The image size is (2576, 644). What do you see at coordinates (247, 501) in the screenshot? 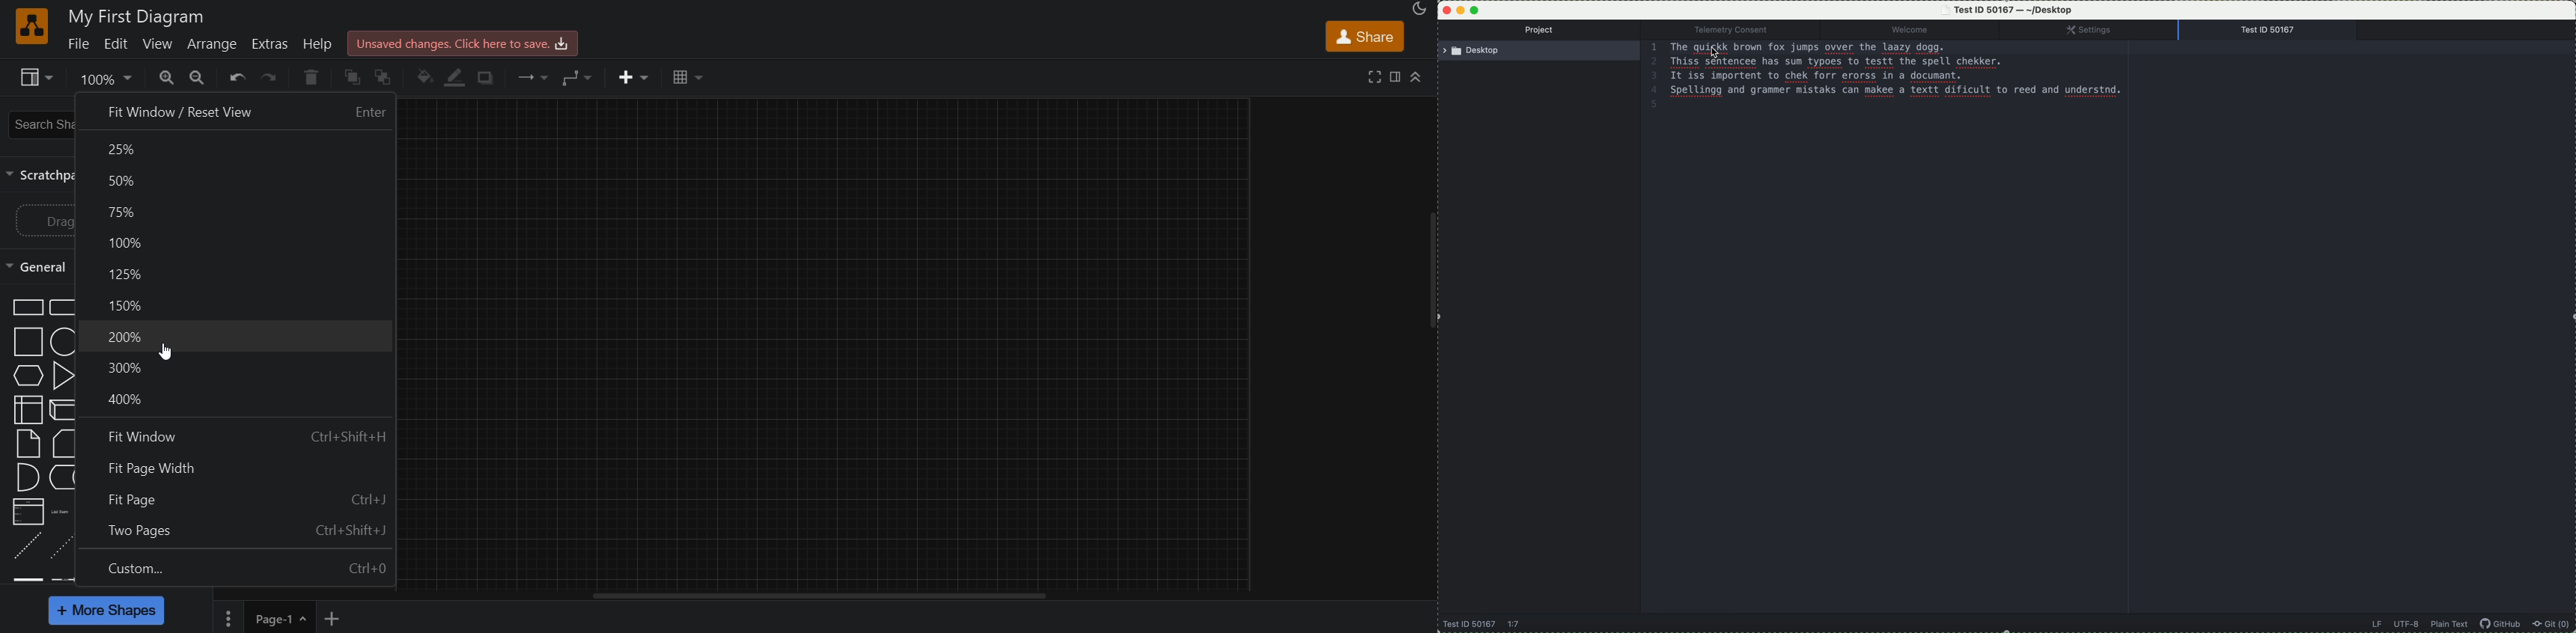
I see `fit page` at bounding box center [247, 501].